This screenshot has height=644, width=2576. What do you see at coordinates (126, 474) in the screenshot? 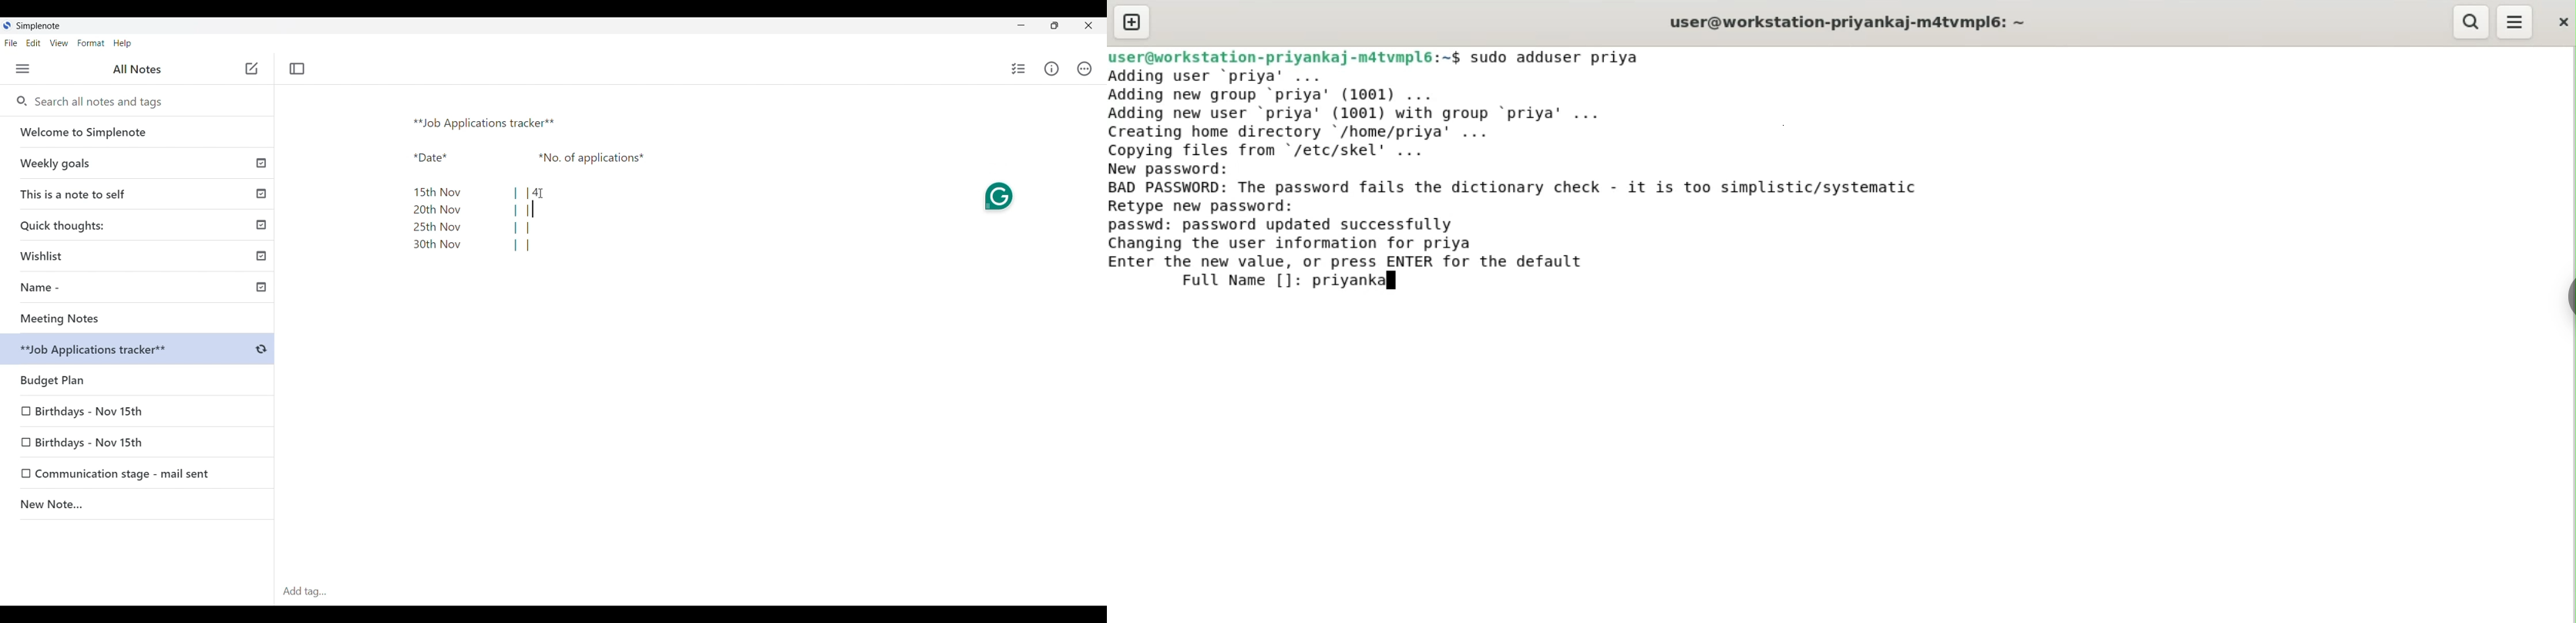
I see `Communication stage - mail sent` at bounding box center [126, 474].